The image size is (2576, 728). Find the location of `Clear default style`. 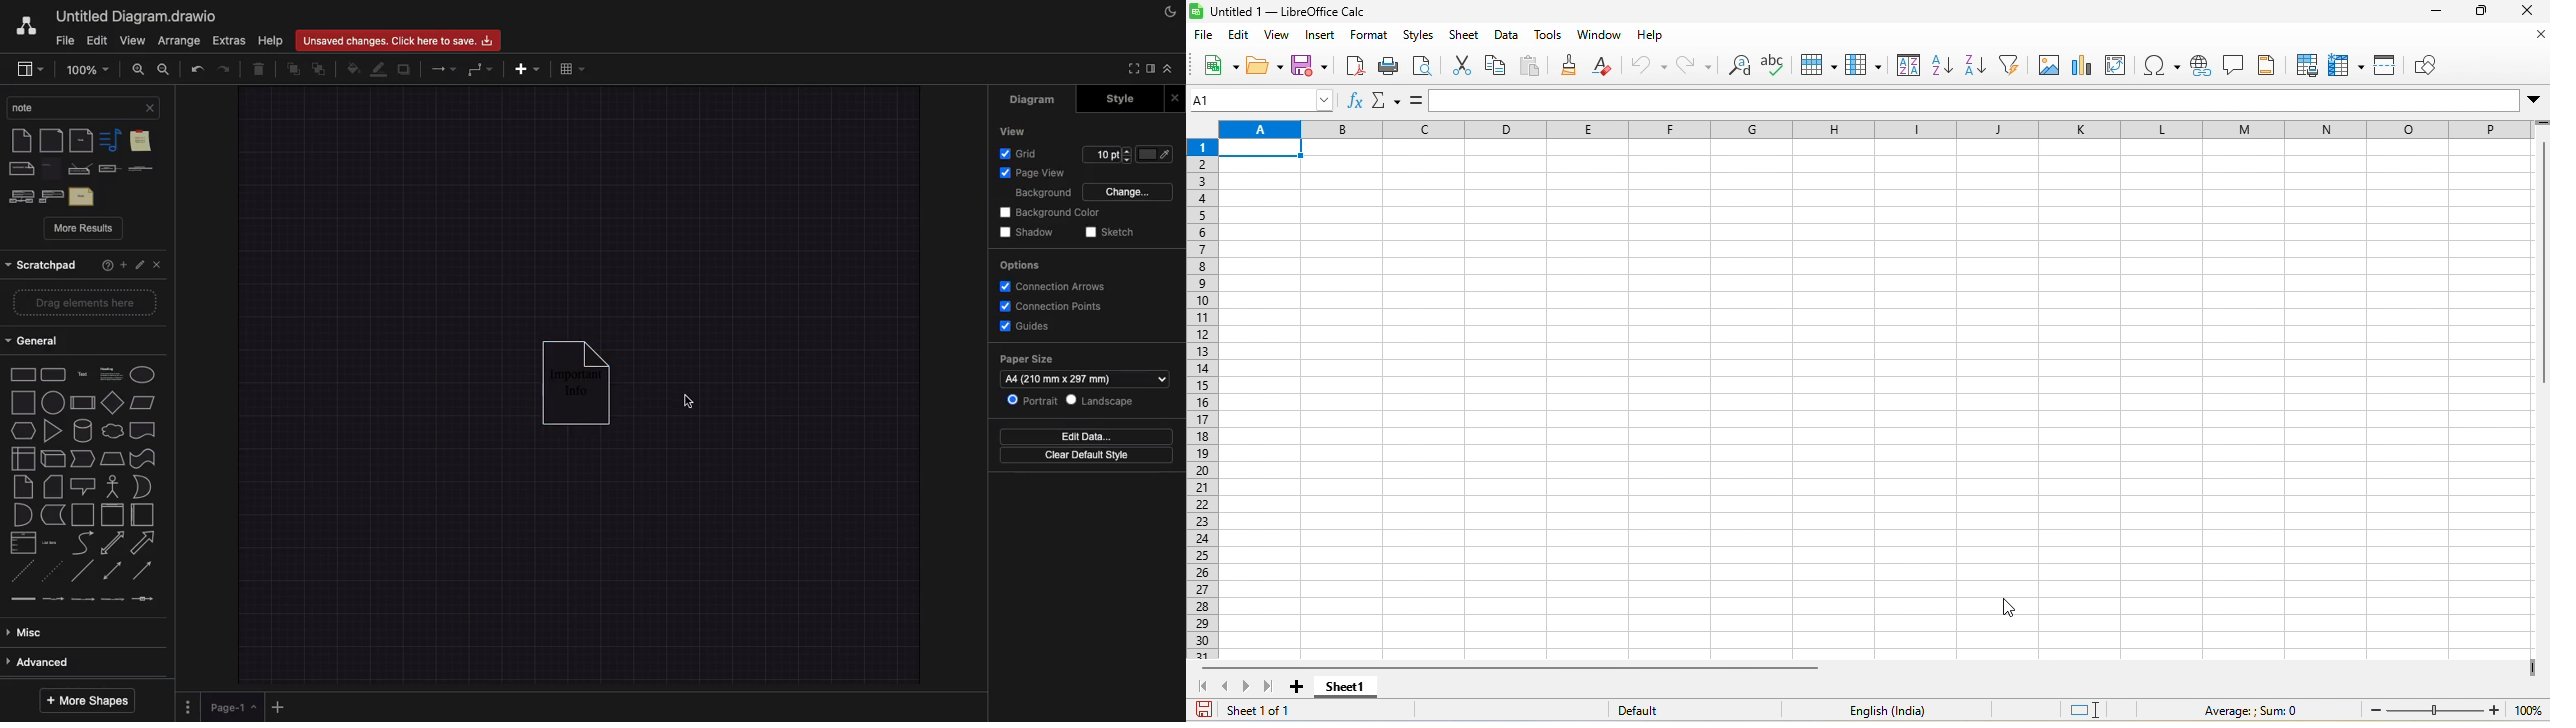

Clear default style is located at coordinates (1086, 456).